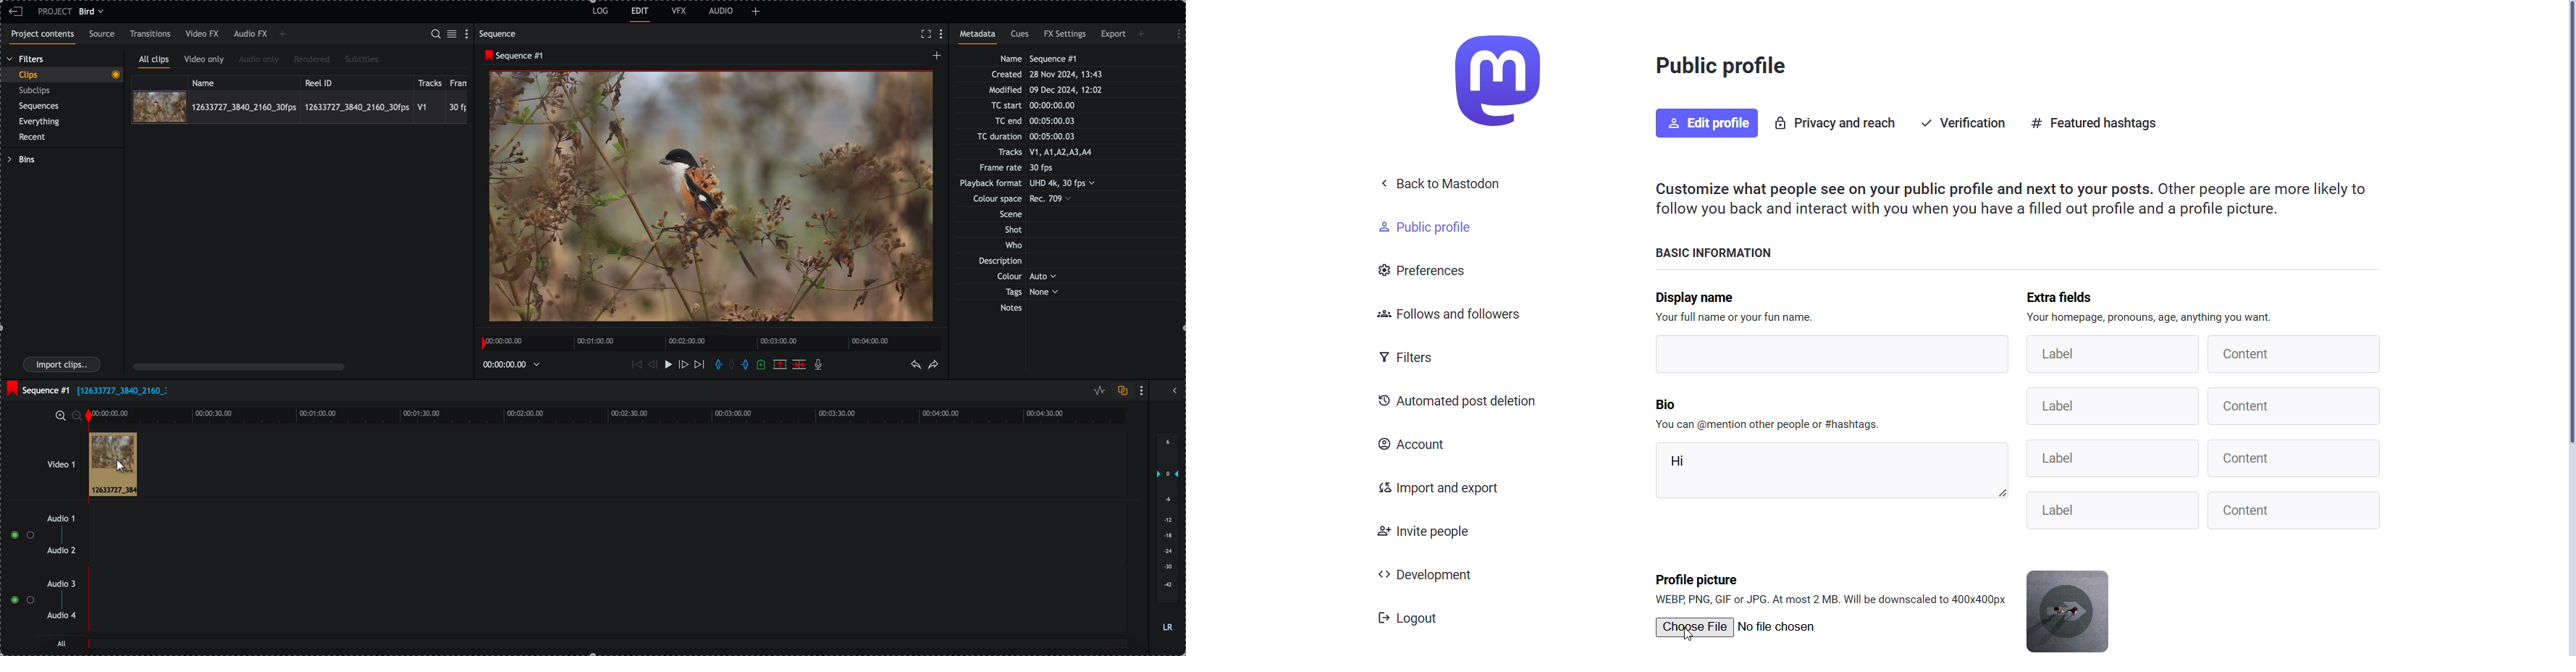 This screenshot has width=2576, height=672. Describe the element at coordinates (2110, 406) in the screenshot. I see `Label` at that location.